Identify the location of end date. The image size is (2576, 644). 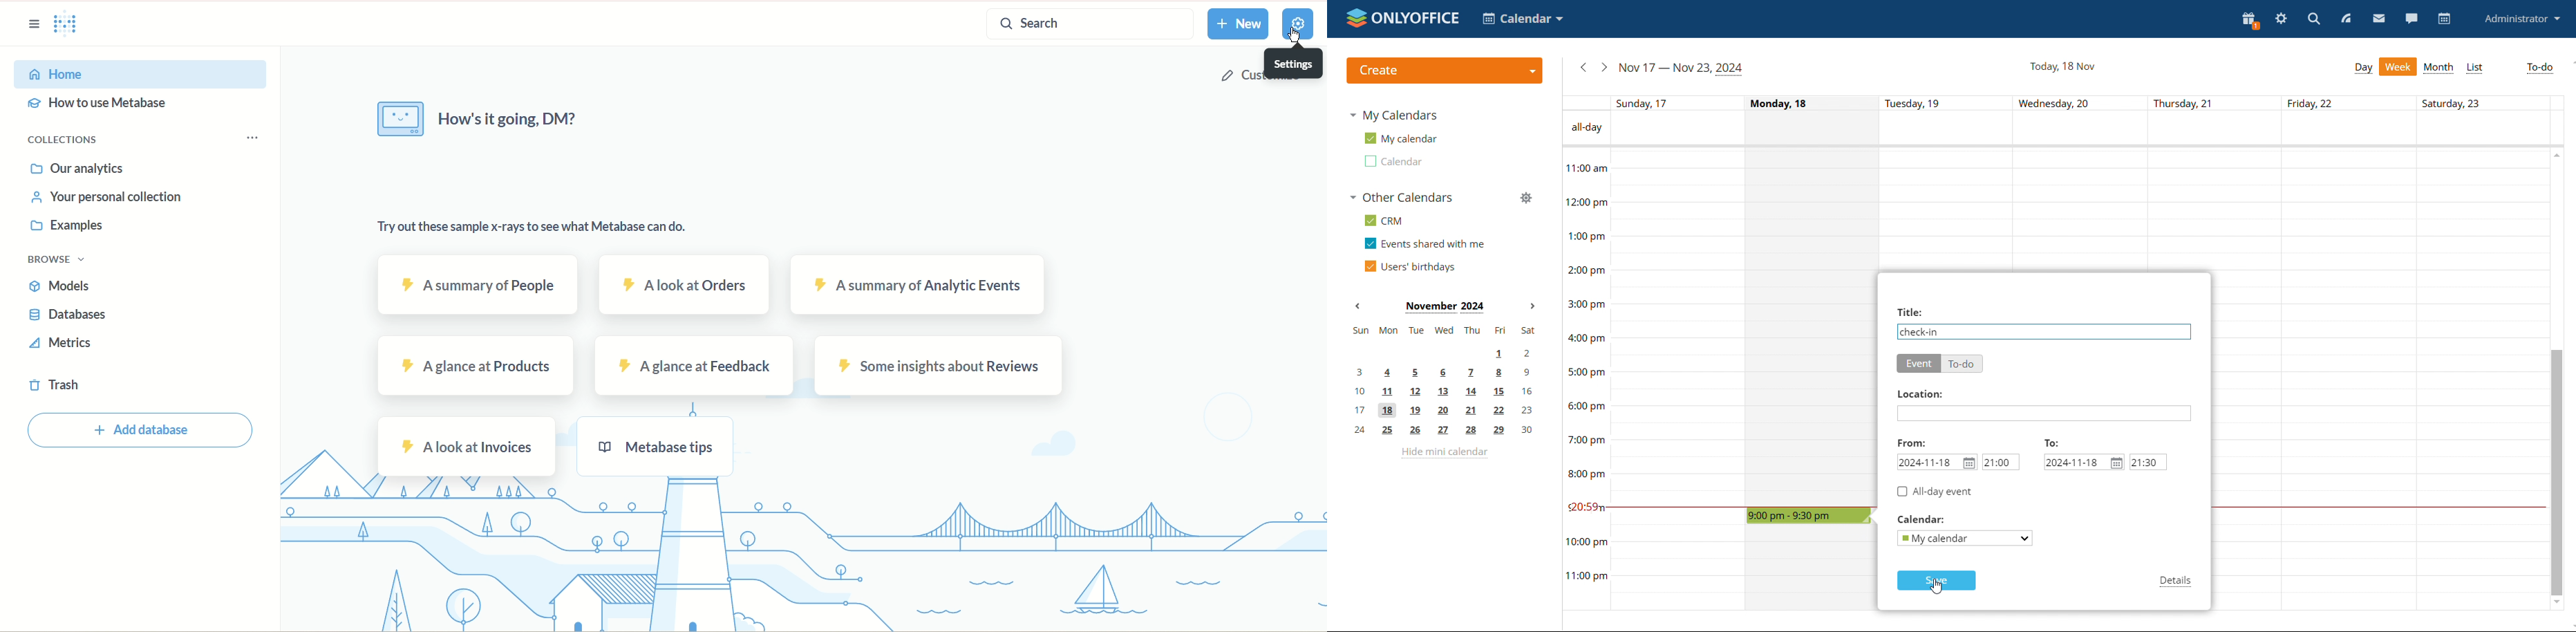
(2084, 462).